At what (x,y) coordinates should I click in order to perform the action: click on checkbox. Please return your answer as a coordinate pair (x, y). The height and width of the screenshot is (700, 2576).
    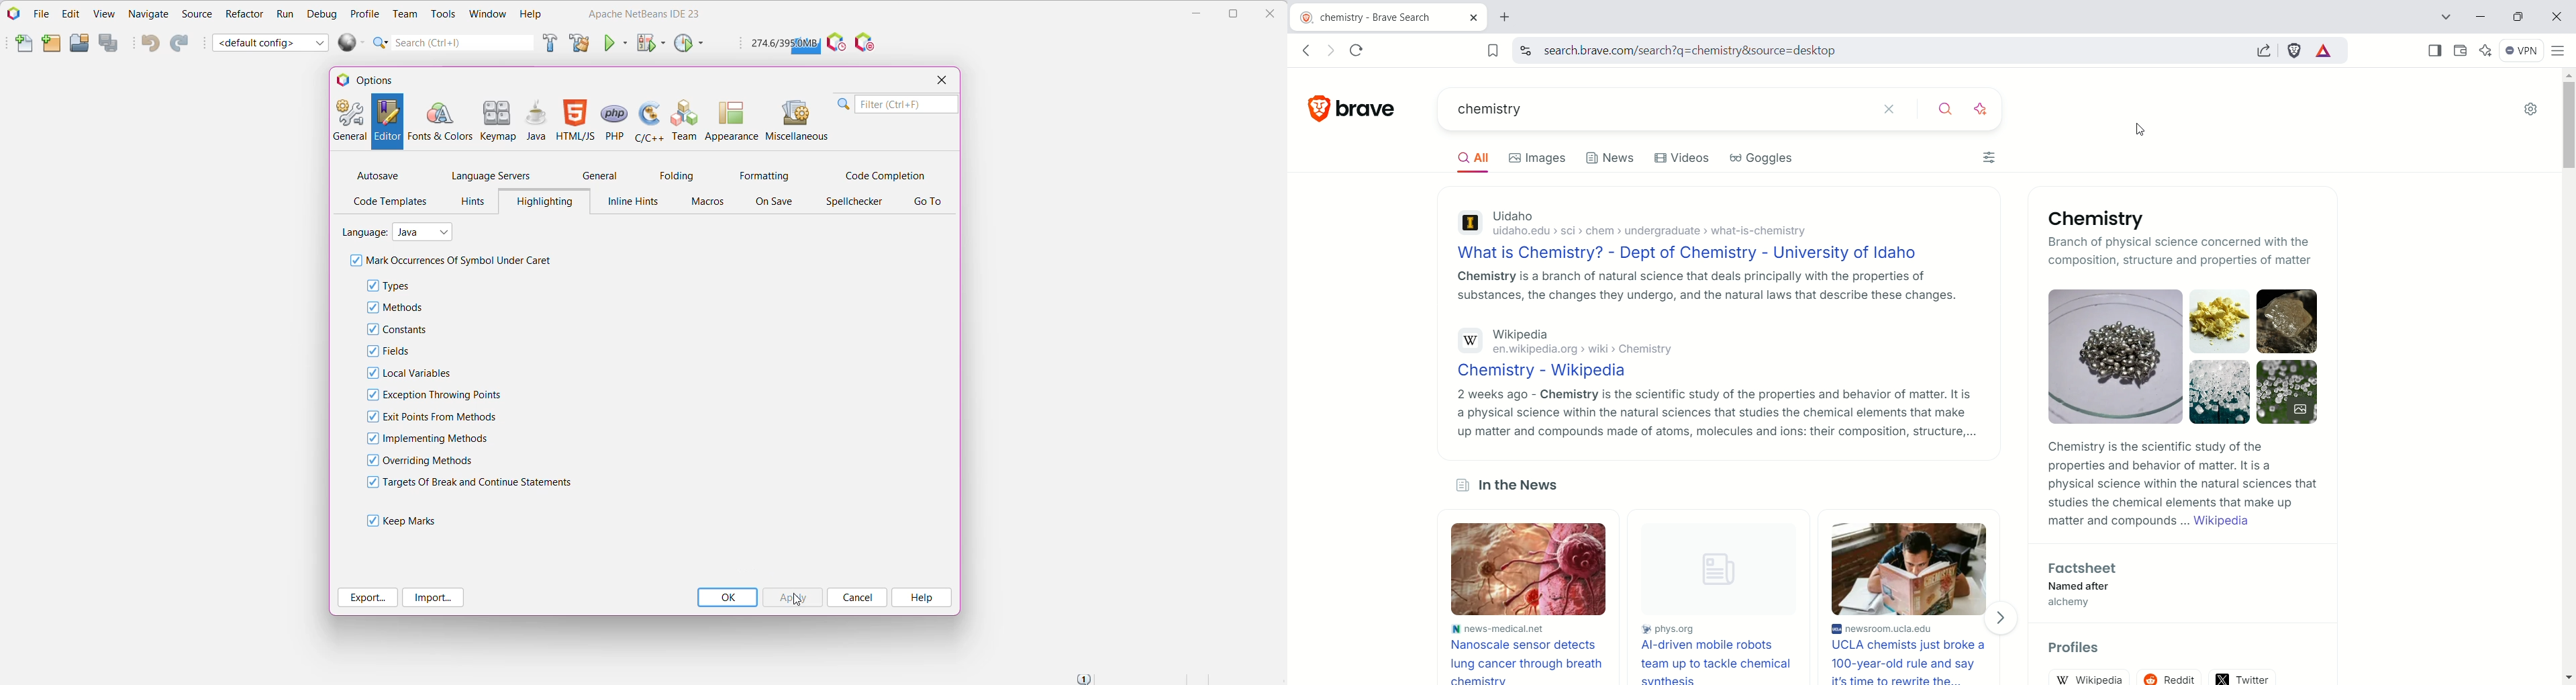
    Looking at the image, I should click on (370, 439).